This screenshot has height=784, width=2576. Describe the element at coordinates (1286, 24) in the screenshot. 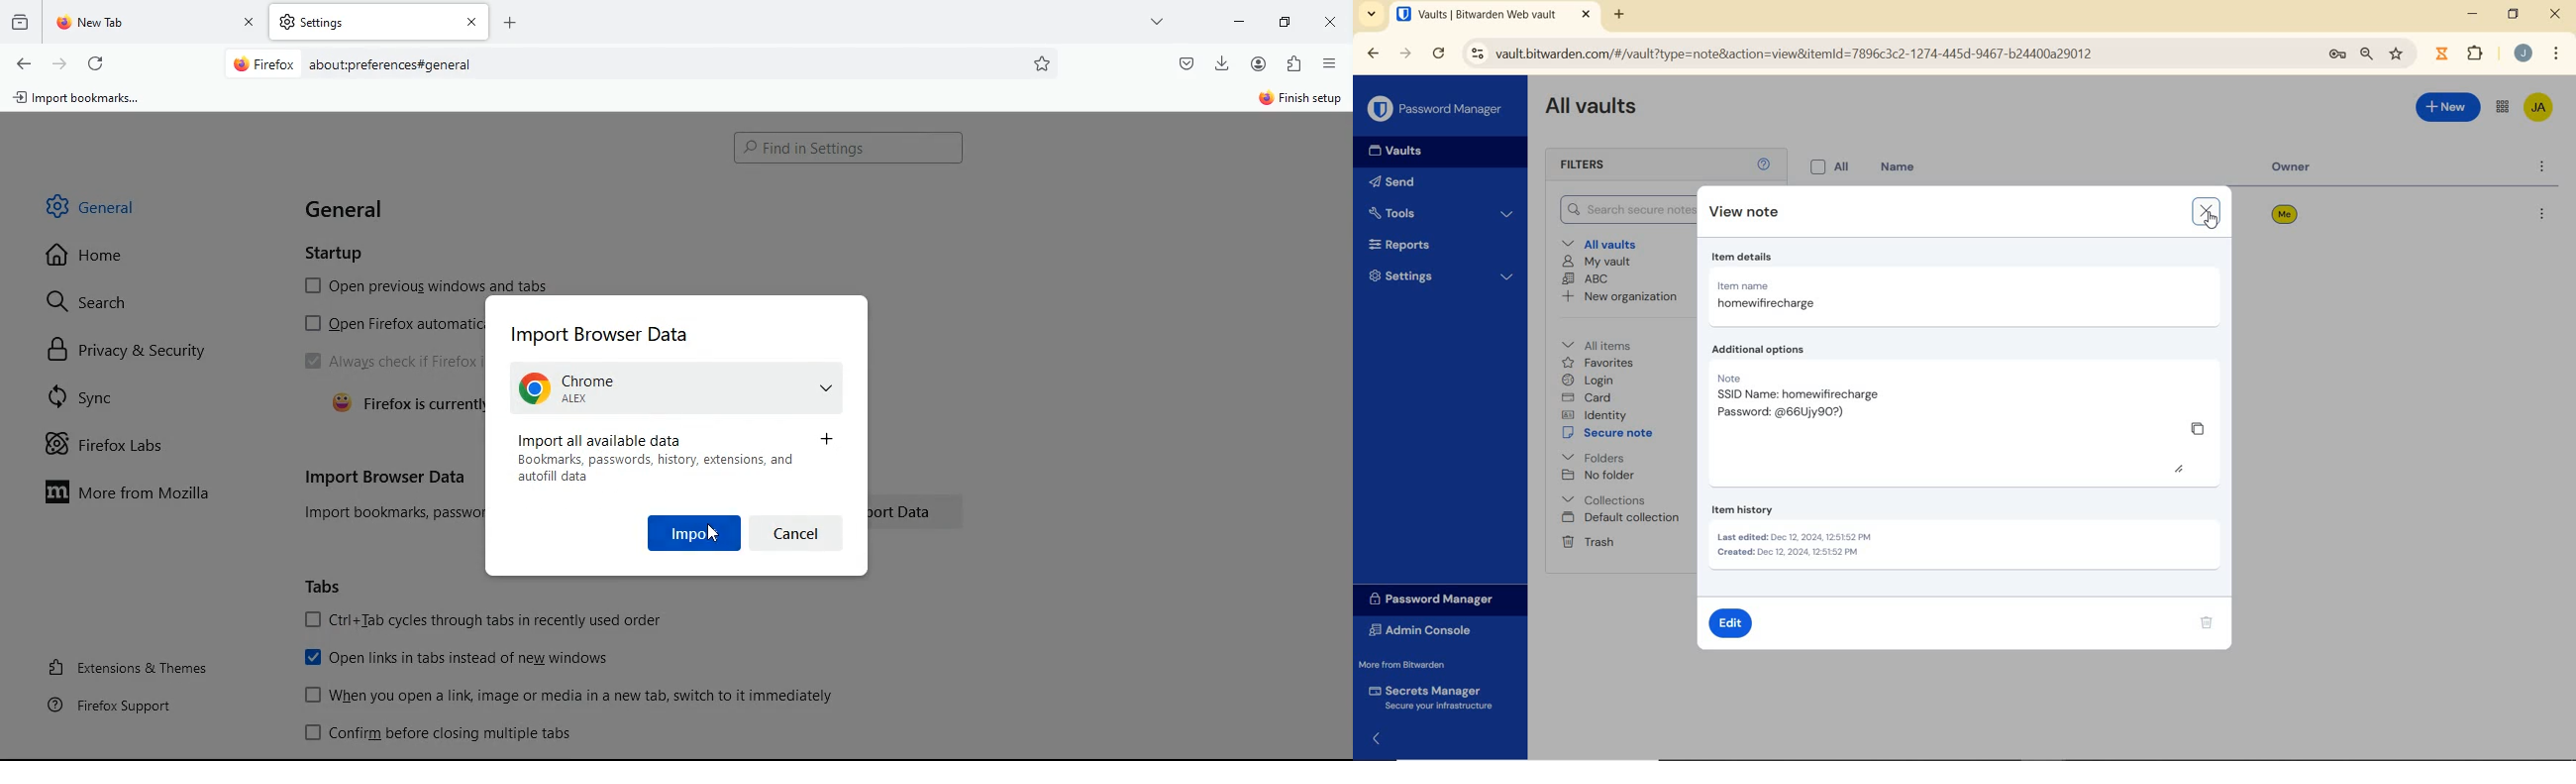

I see `maximize` at that location.